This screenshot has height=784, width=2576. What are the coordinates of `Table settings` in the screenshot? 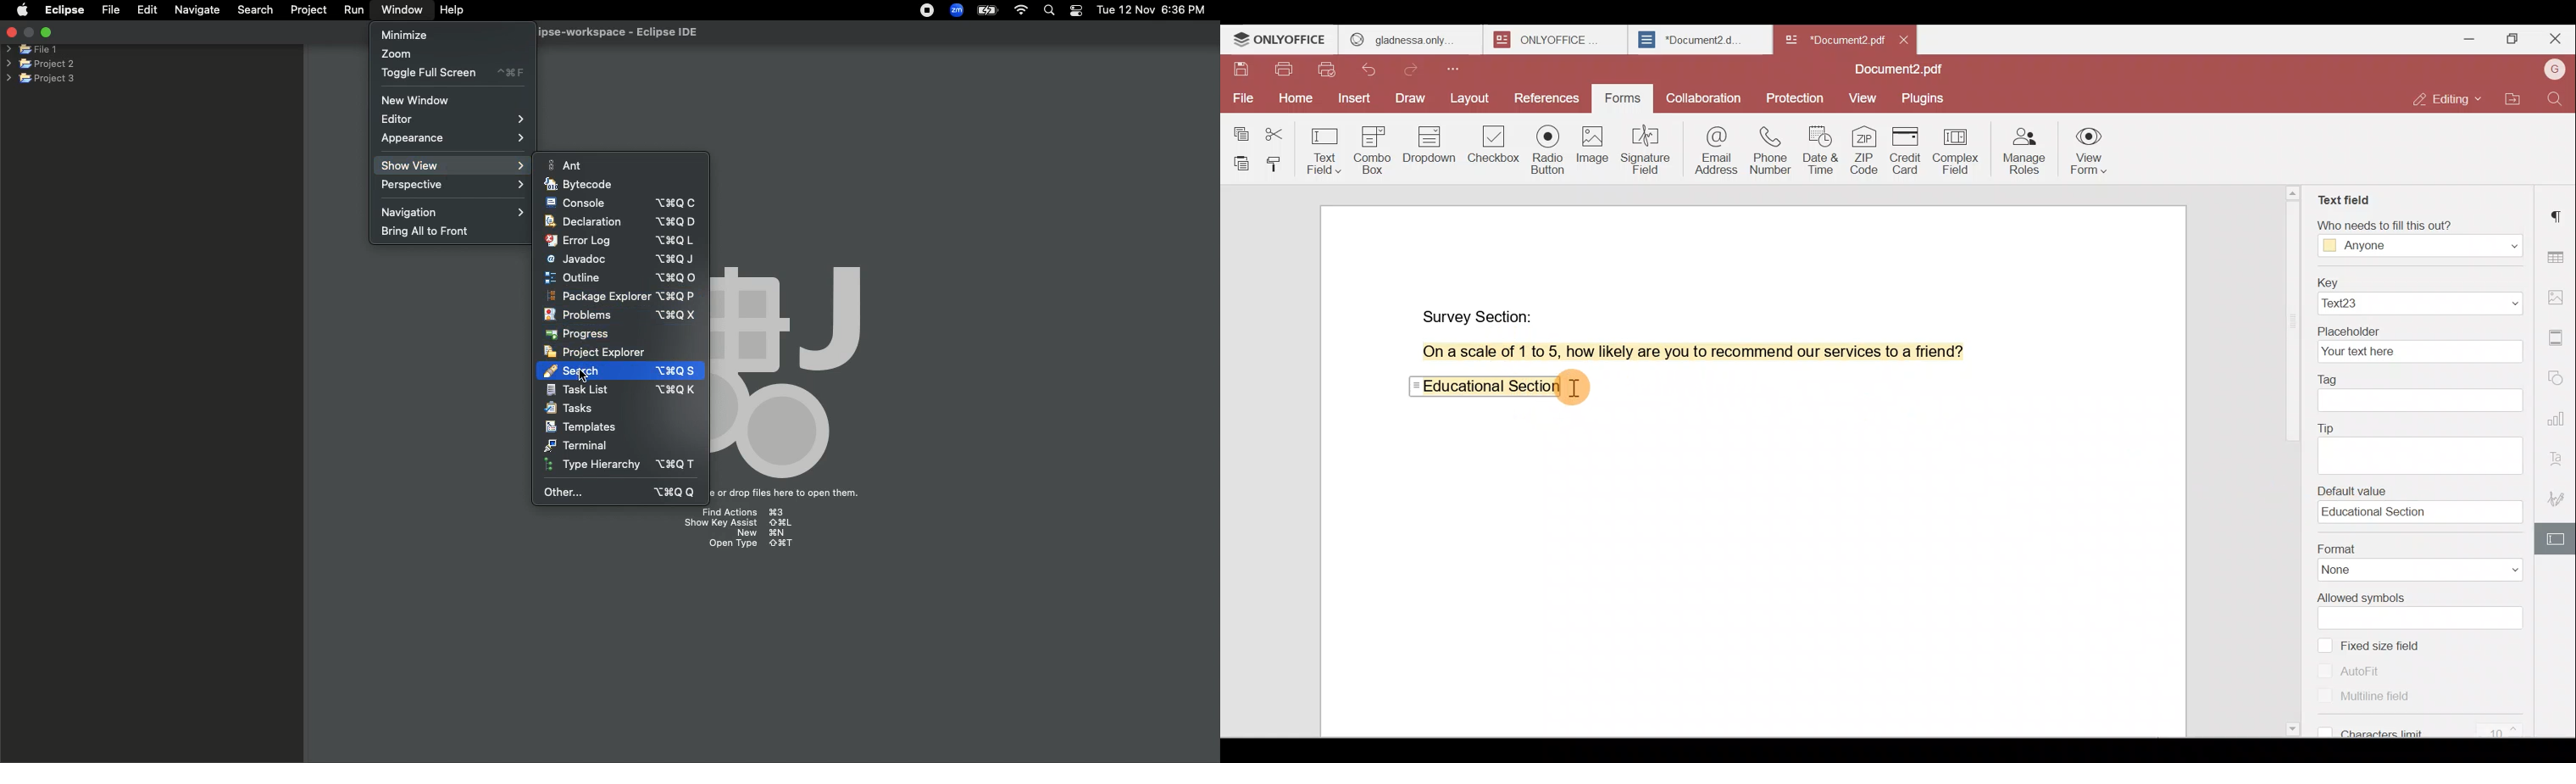 It's located at (2558, 254).